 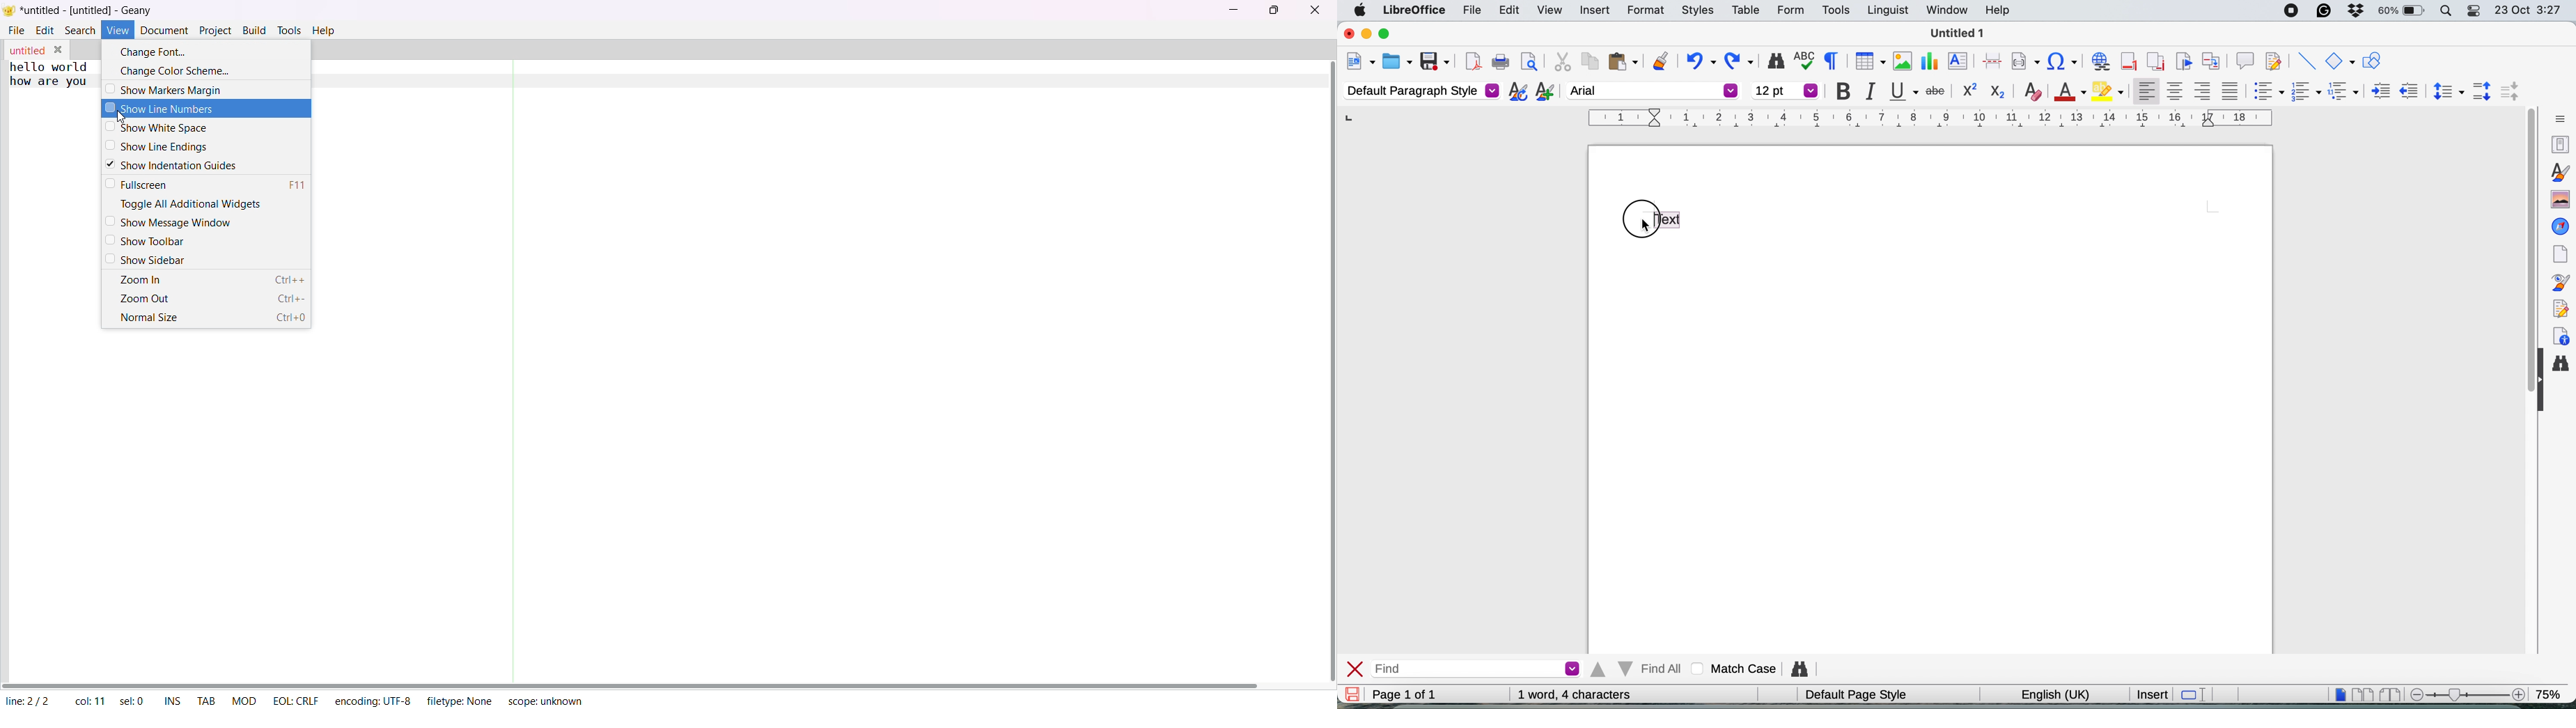 What do you see at coordinates (1403, 695) in the screenshot?
I see `page 1 of 1` at bounding box center [1403, 695].